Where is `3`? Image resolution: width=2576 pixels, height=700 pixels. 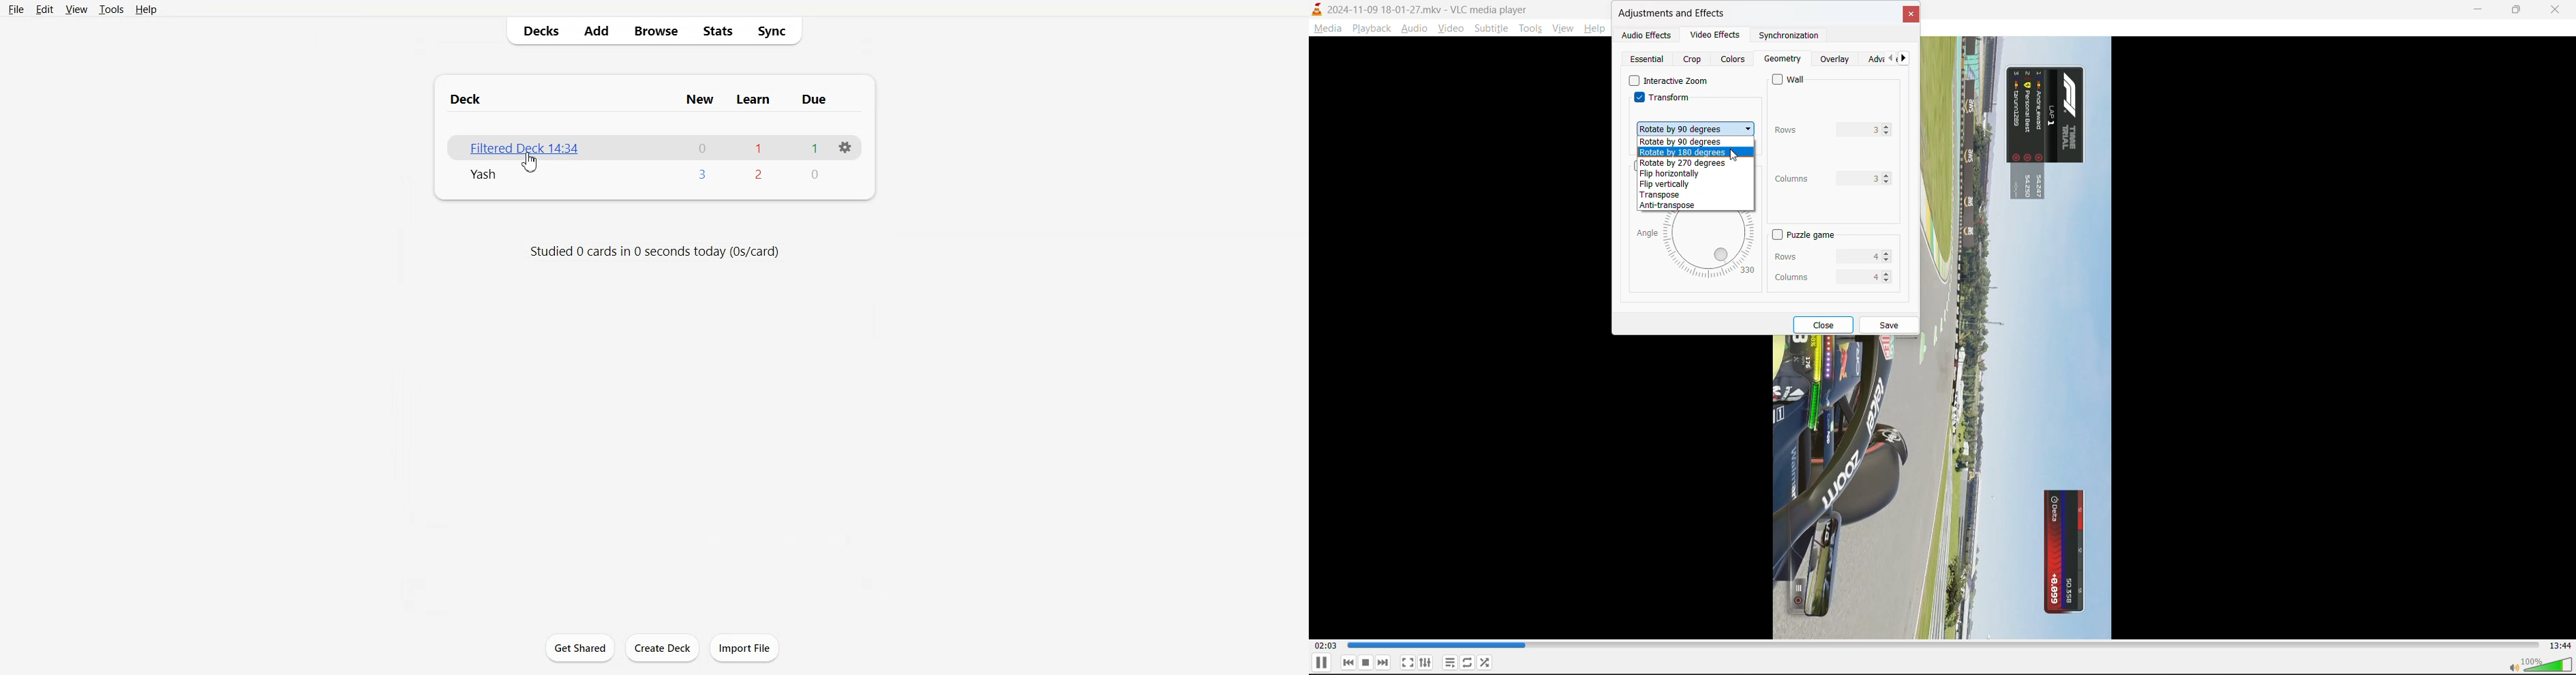 3 is located at coordinates (703, 174).